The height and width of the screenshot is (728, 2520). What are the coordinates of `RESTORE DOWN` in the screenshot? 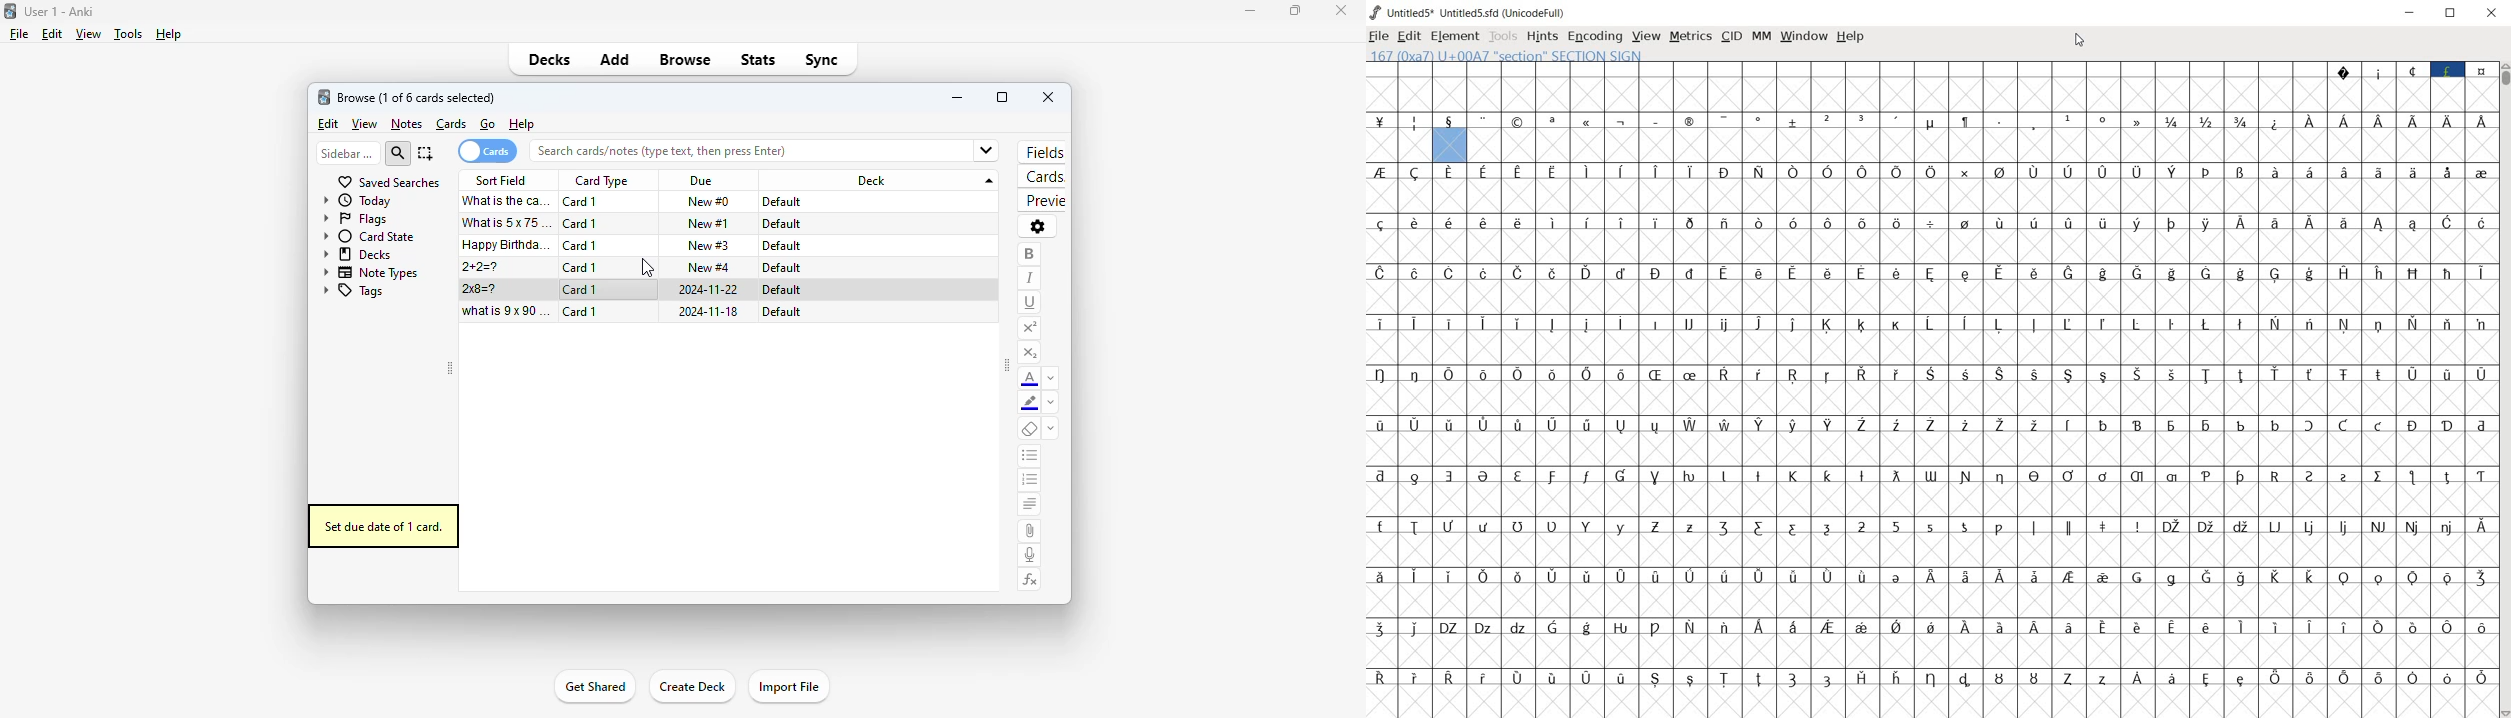 It's located at (2451, 14).